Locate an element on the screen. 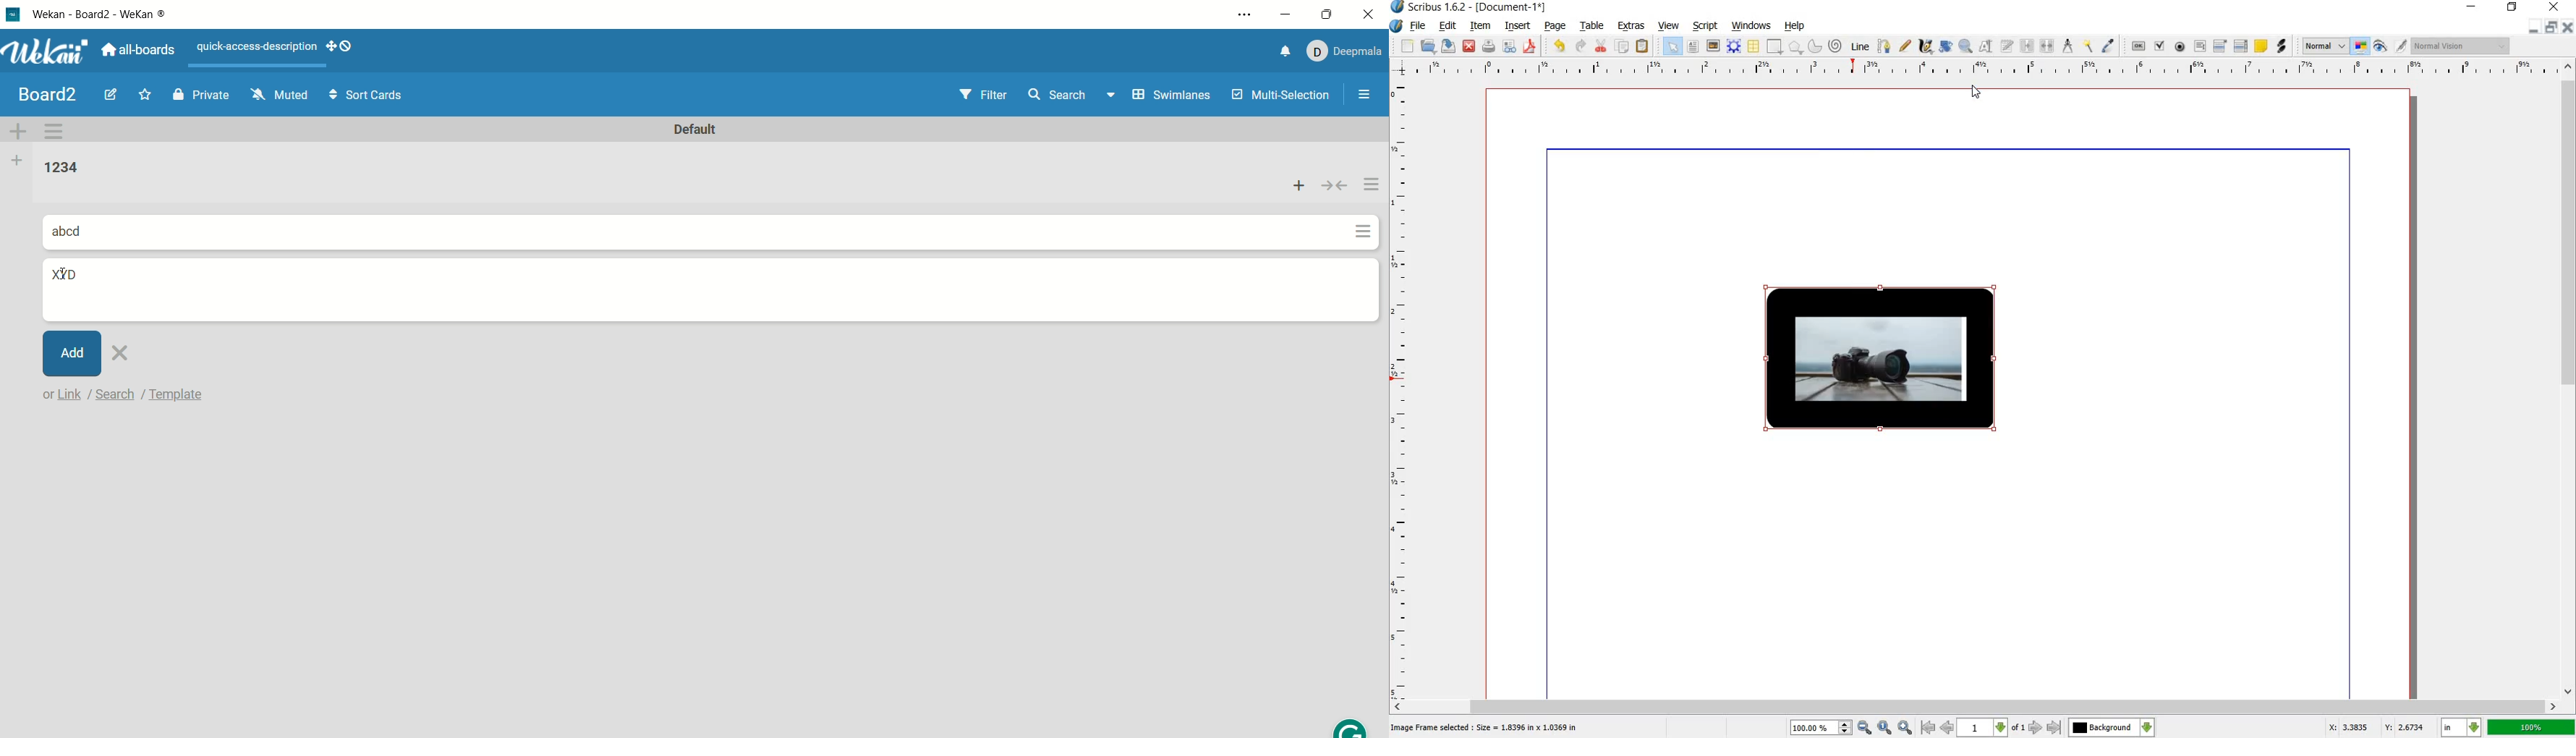  print is located at coordinates (1489, 47).